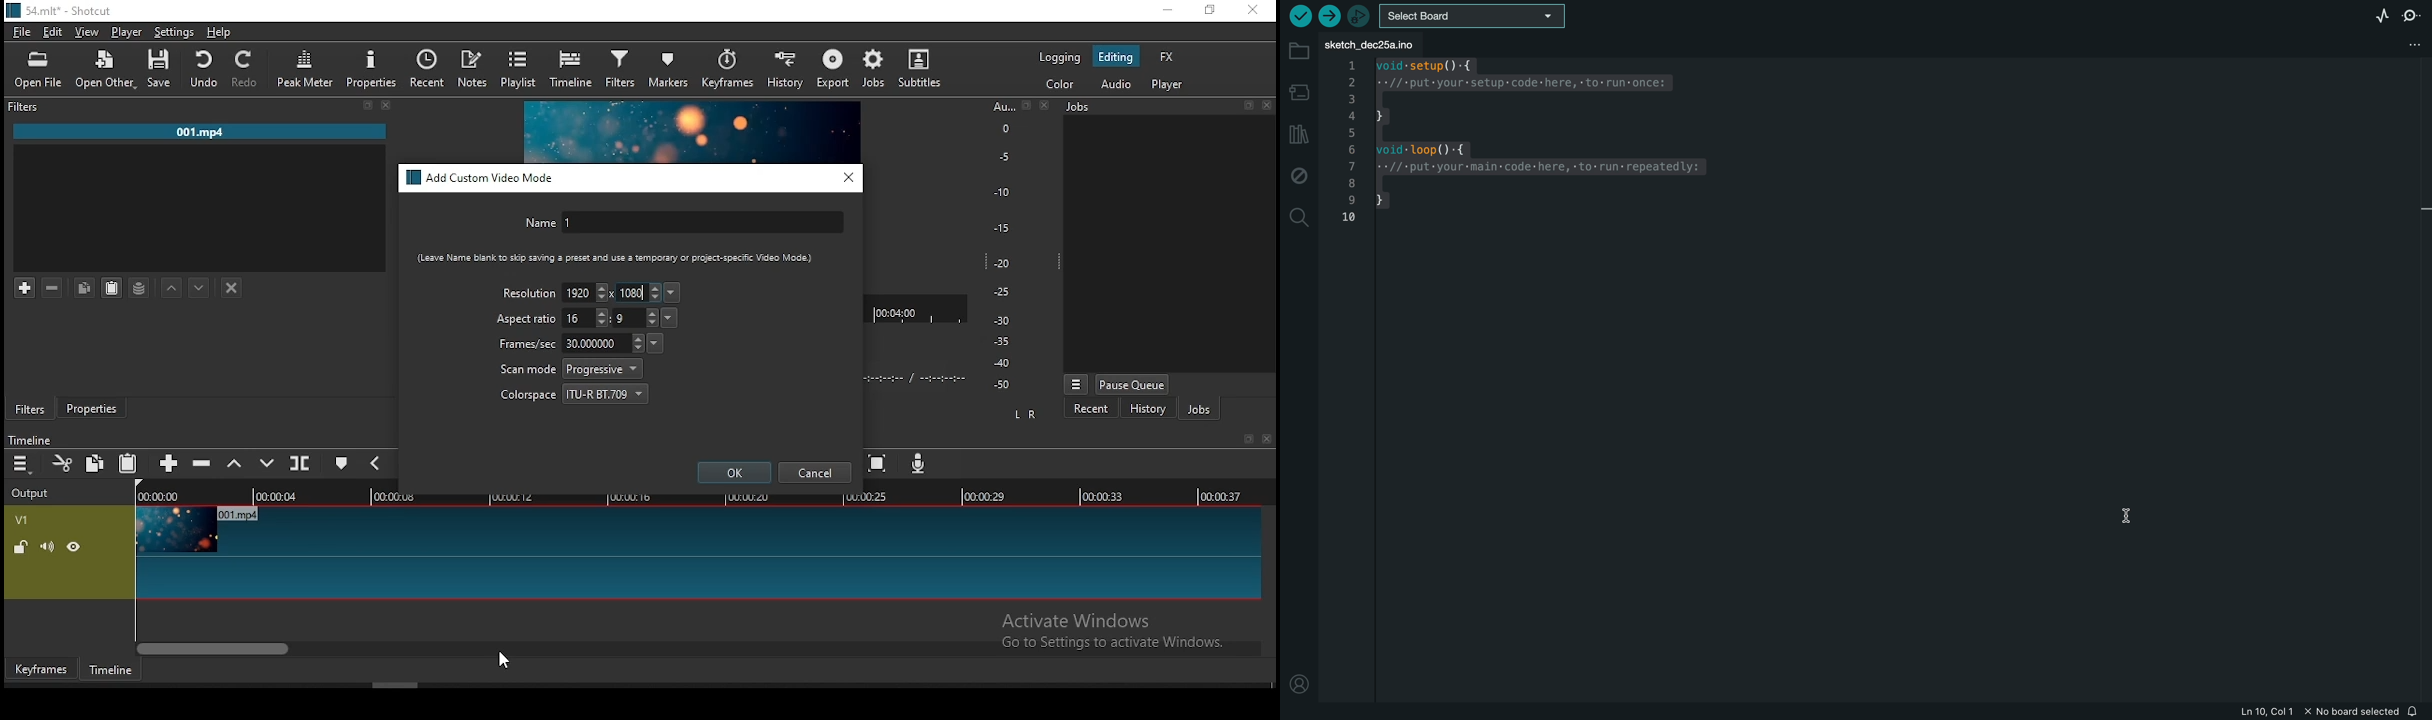 Image resolution: width=2436 pixels, height=728 pixels. What do you see at coordinates (1167, 11) in the screenshot?
I see `minimize` at bounding box center [1167, 11].